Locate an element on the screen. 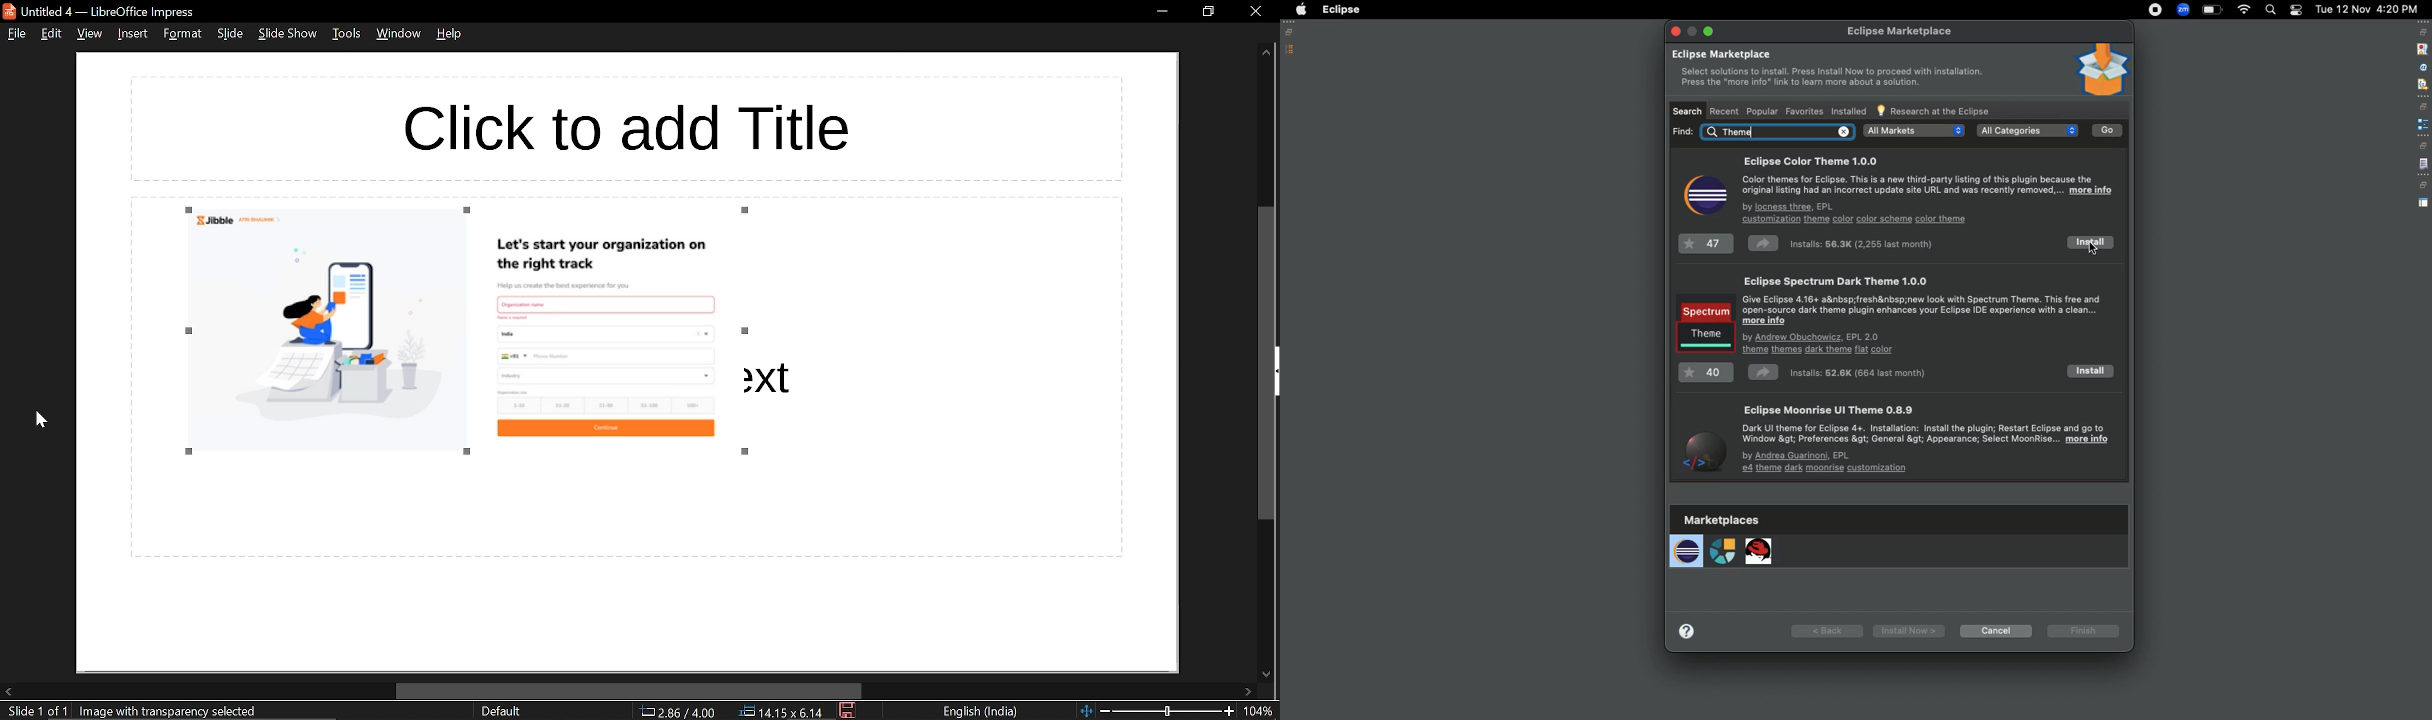  restore down is located at coordinates (1207, 11).